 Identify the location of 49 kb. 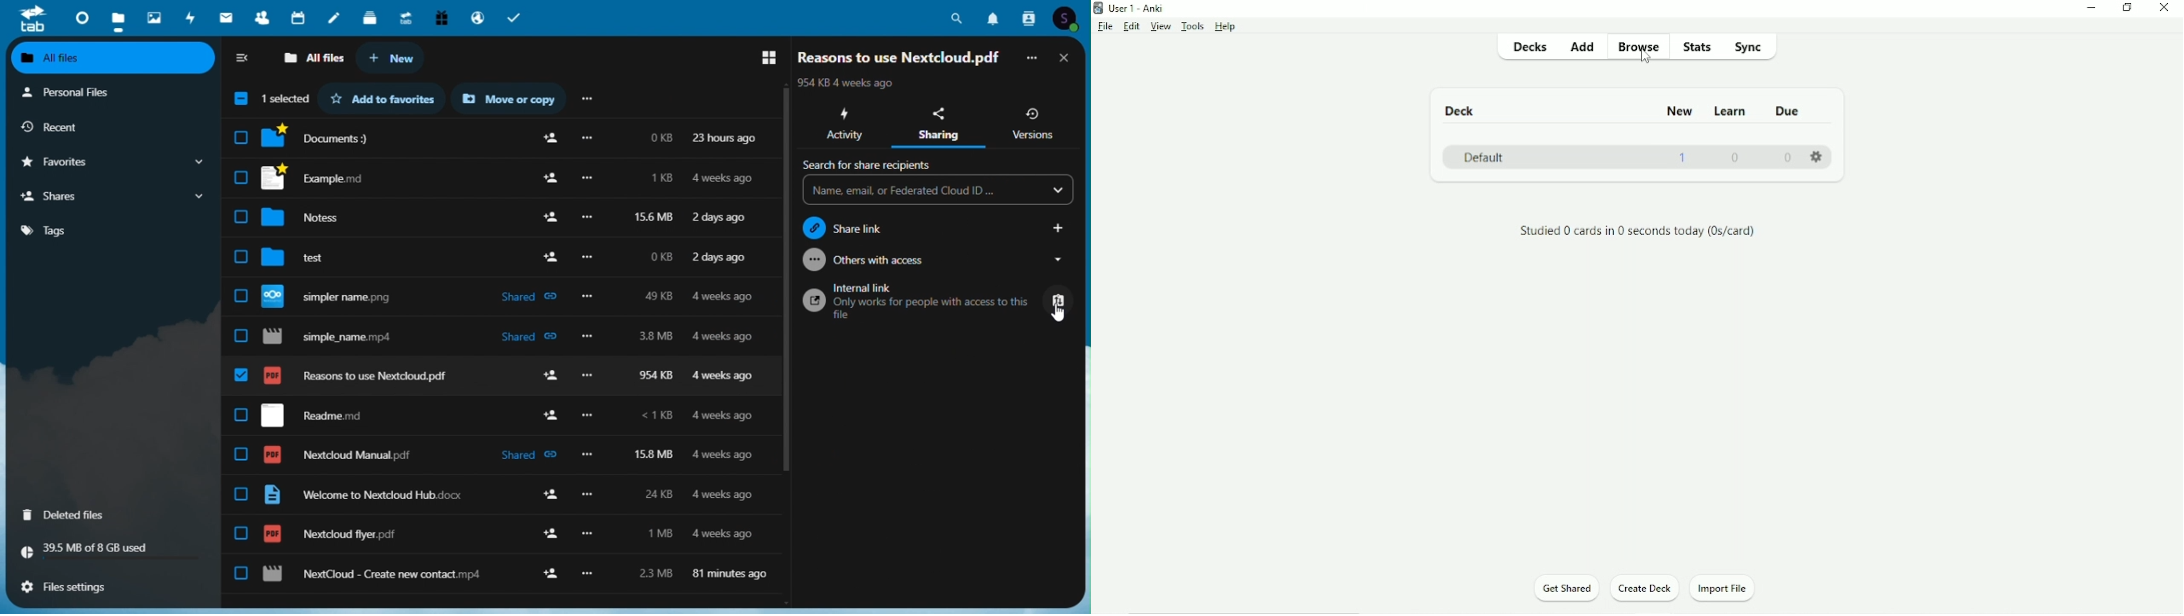
(659, 294).